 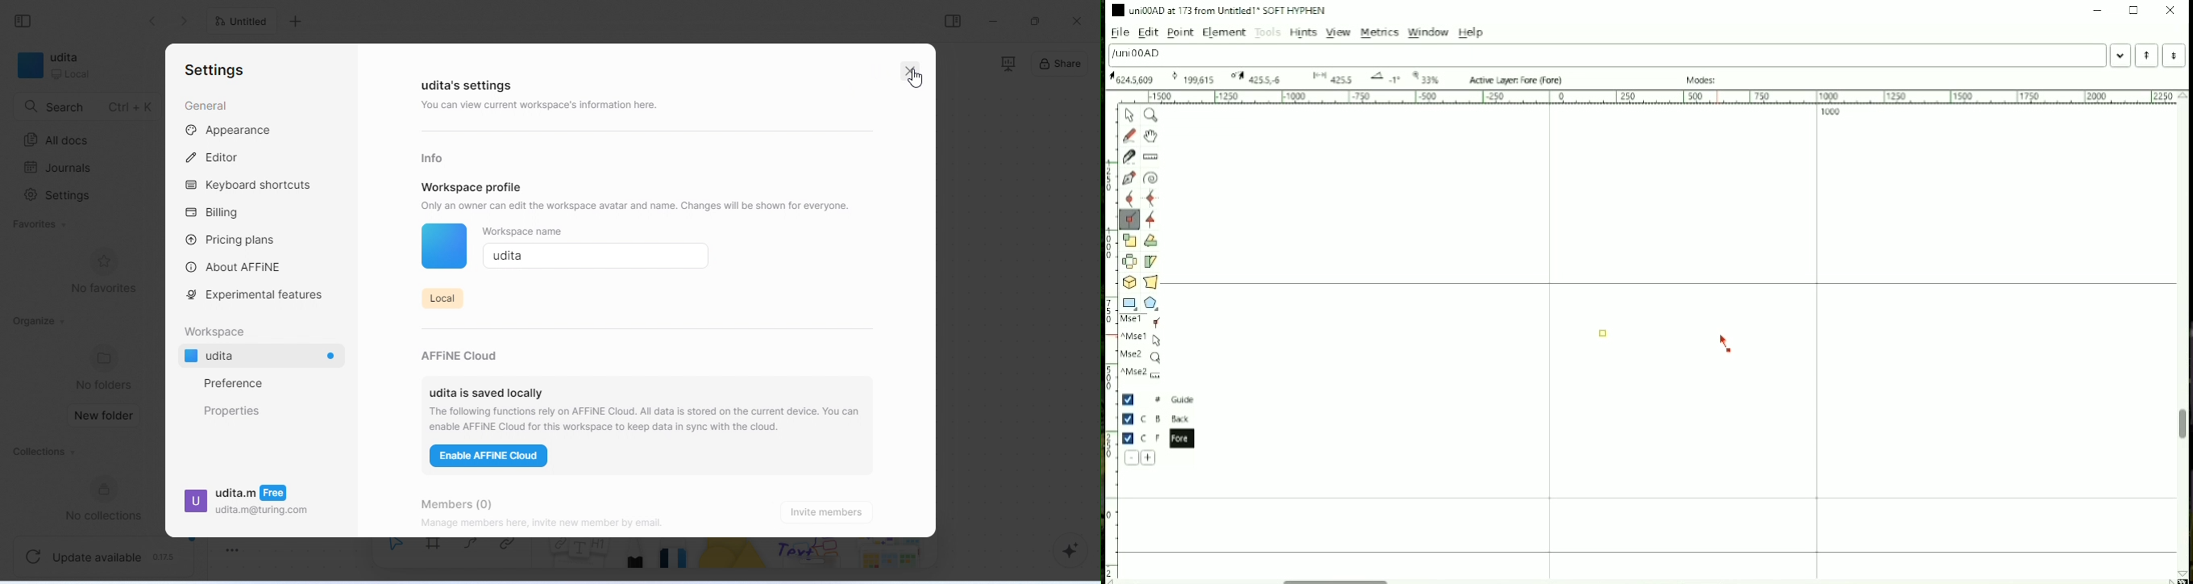 What do you see at coordinates (1130, 261) in the screenshot?
I see `Flip the selection` at bounding box center [1130, 261].